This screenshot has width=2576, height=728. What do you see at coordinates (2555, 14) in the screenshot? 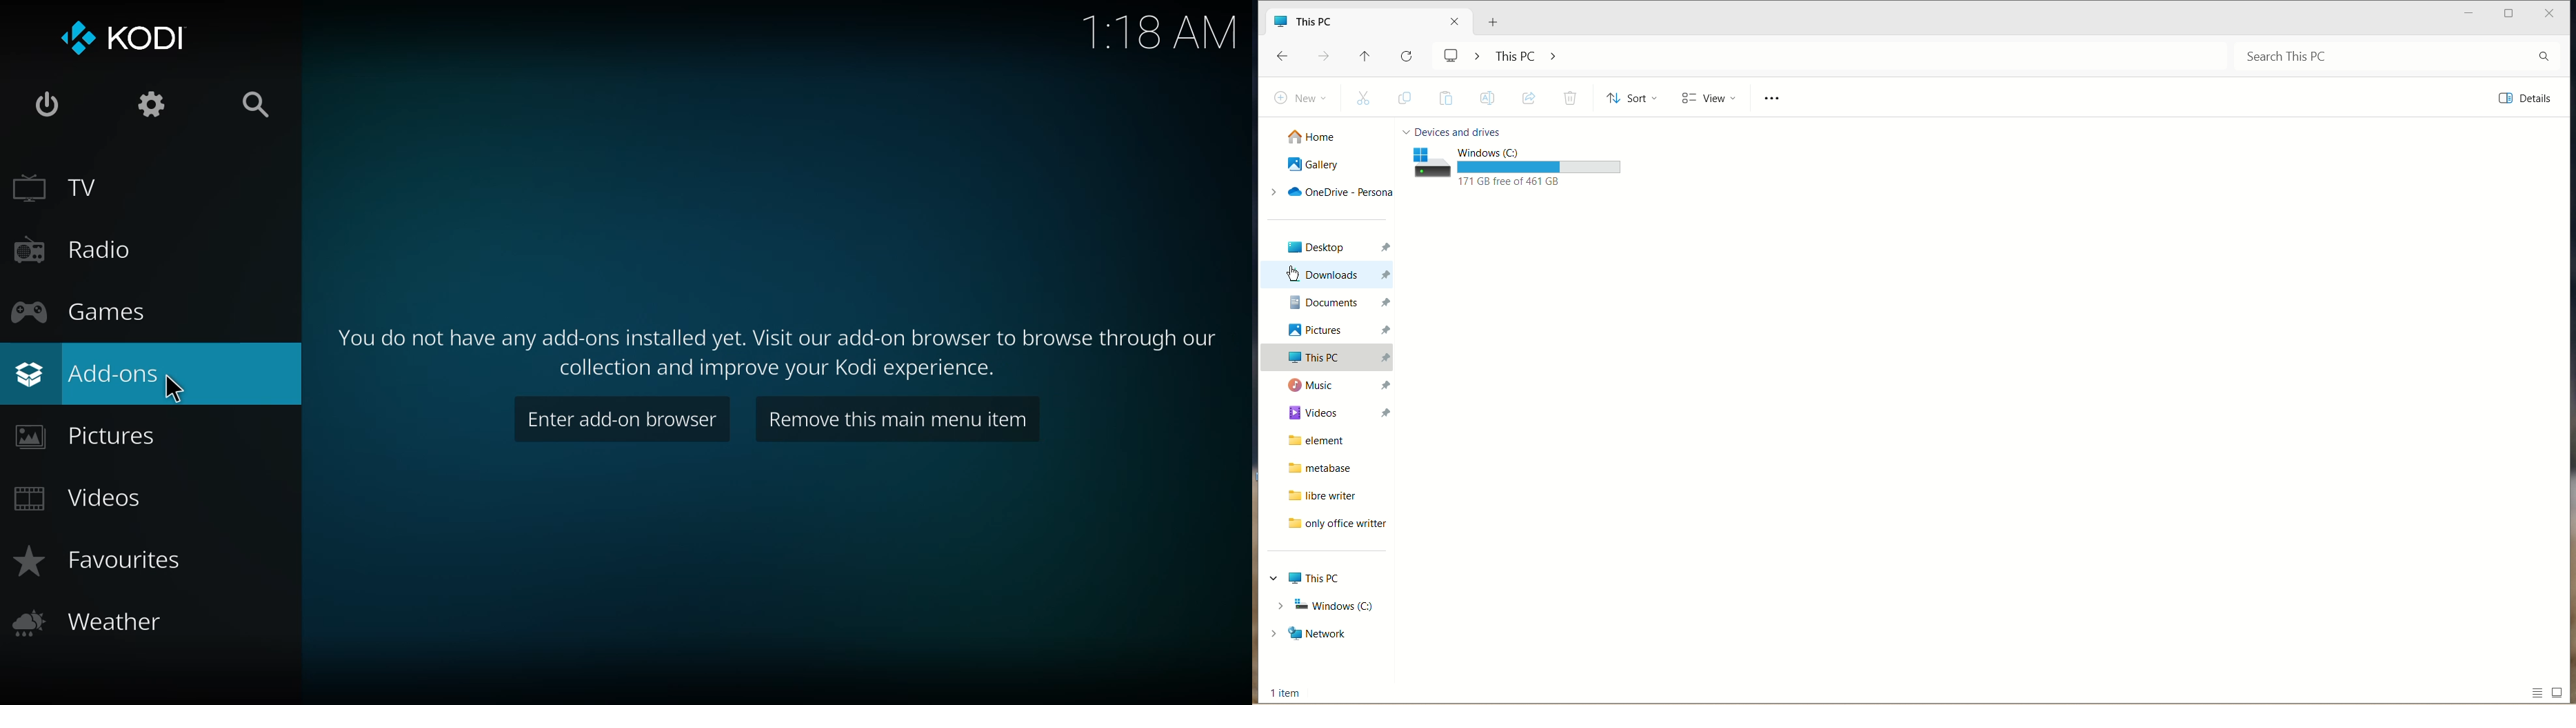
I see `close` at bounding box center [2555, 14].